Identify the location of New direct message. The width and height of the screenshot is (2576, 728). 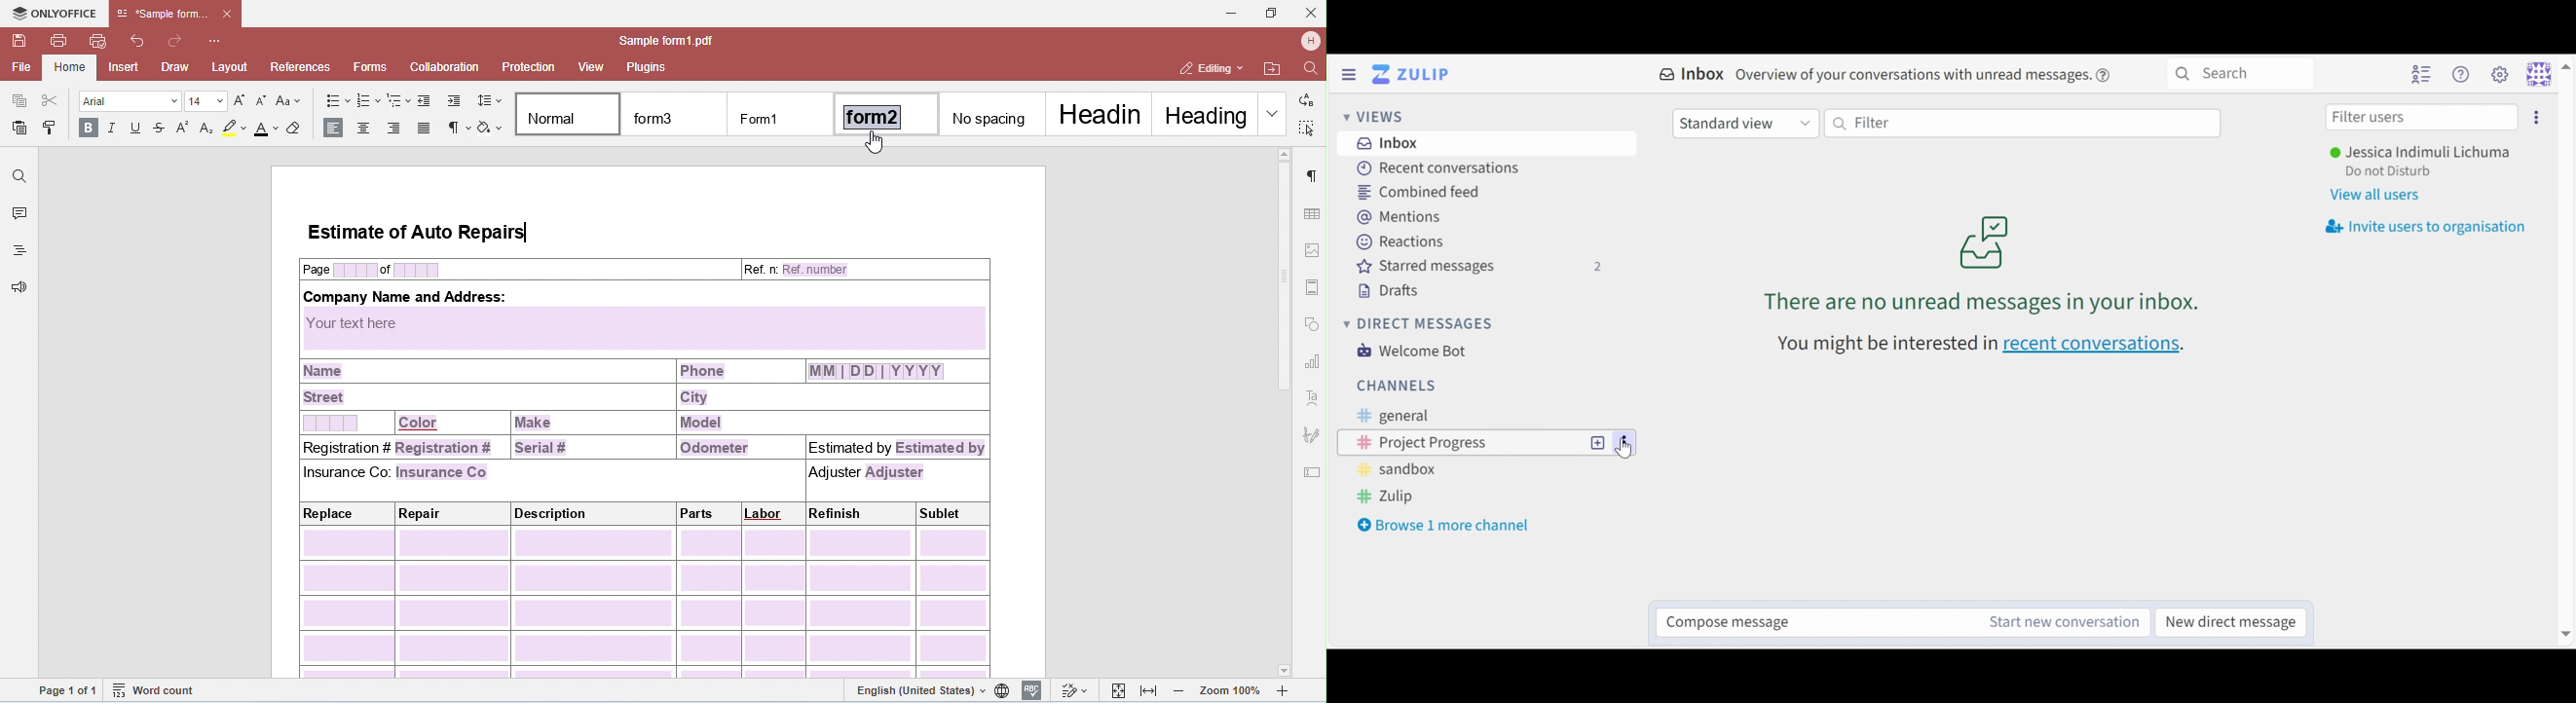
(2228, 622).